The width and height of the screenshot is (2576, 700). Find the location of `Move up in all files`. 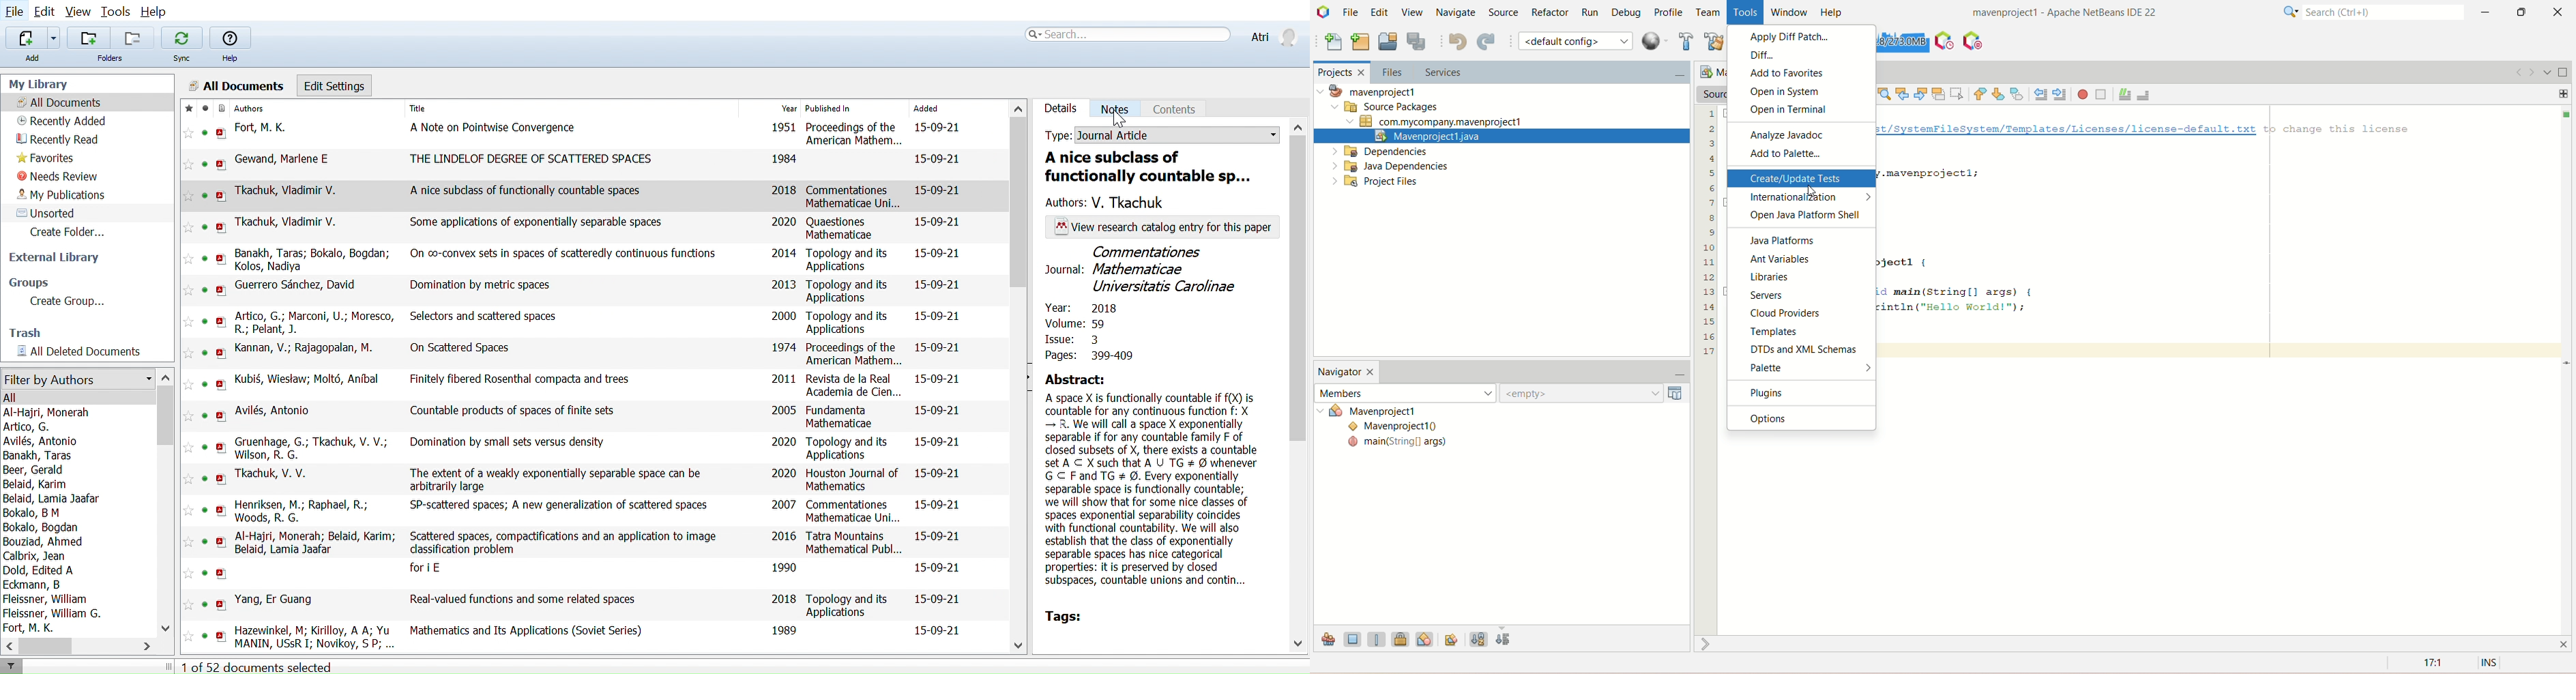

Move up in all files is located at coordinates (1017, 107).